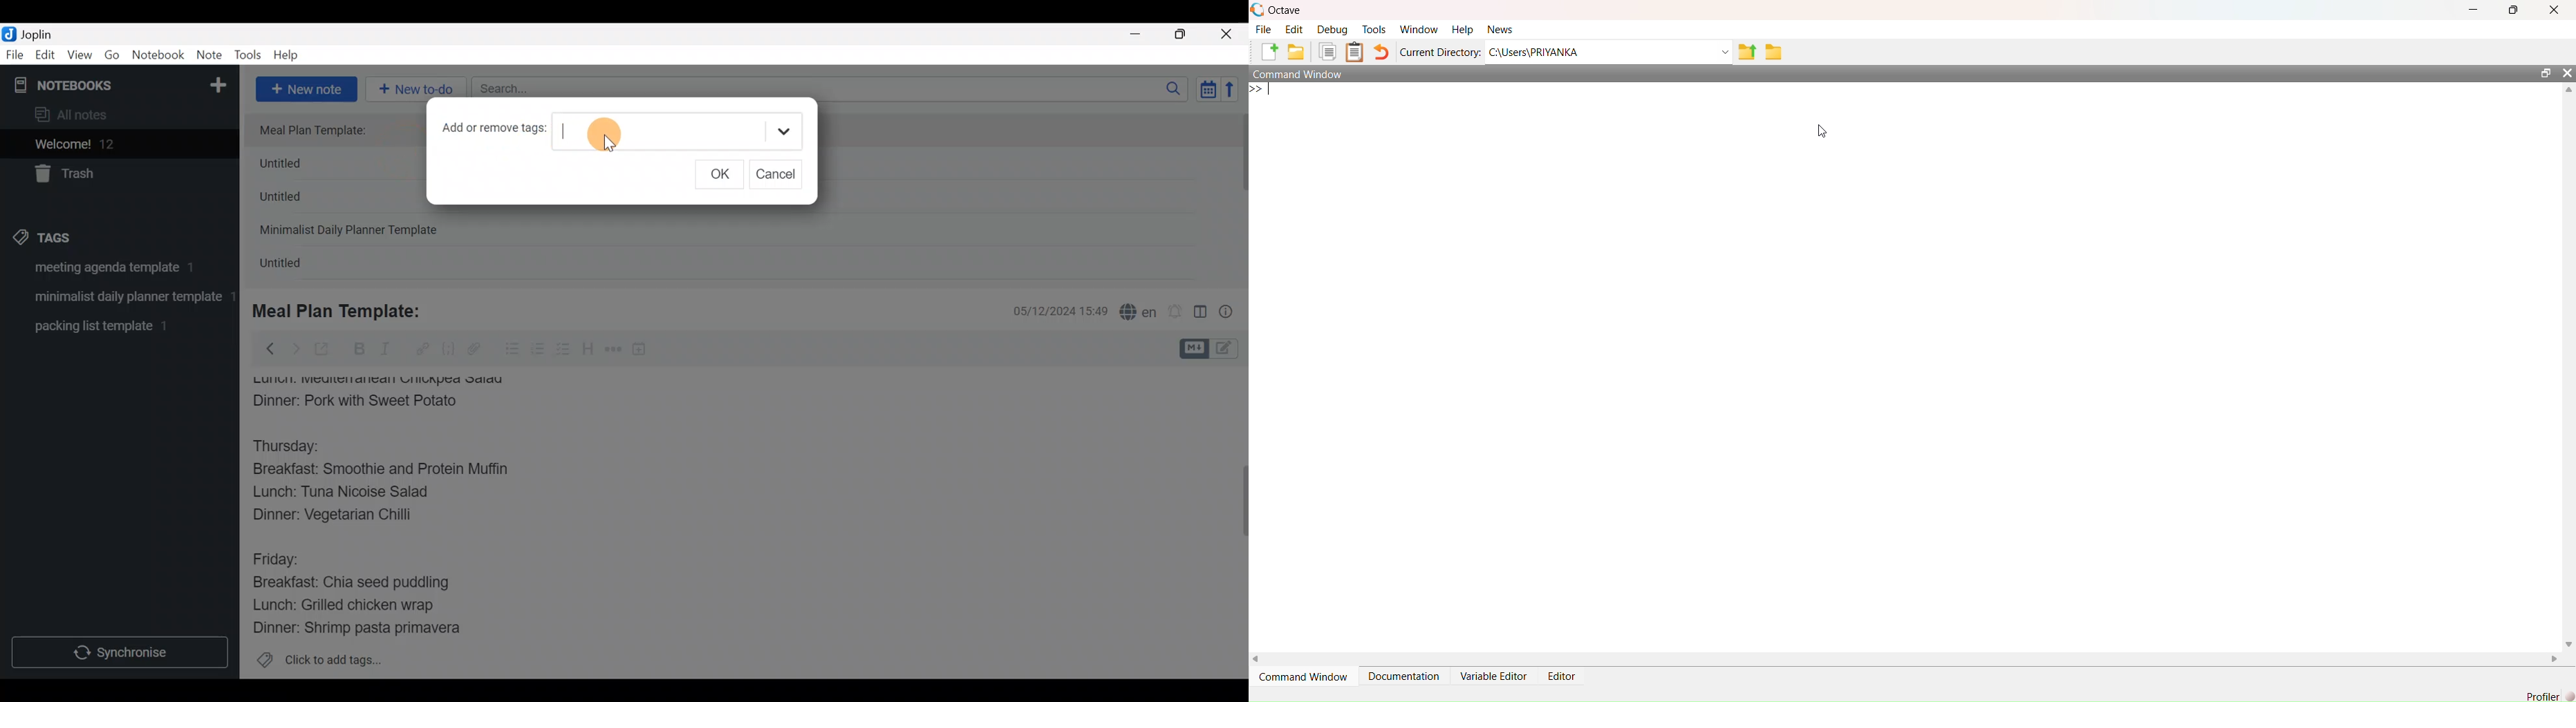 The height and width of the screenshot is (728, 2576). What do you see at coordinates (342, 604) in the screenshot?
I see `Lunch: Grilled chicken wrap` at bounding box center [342, 604].